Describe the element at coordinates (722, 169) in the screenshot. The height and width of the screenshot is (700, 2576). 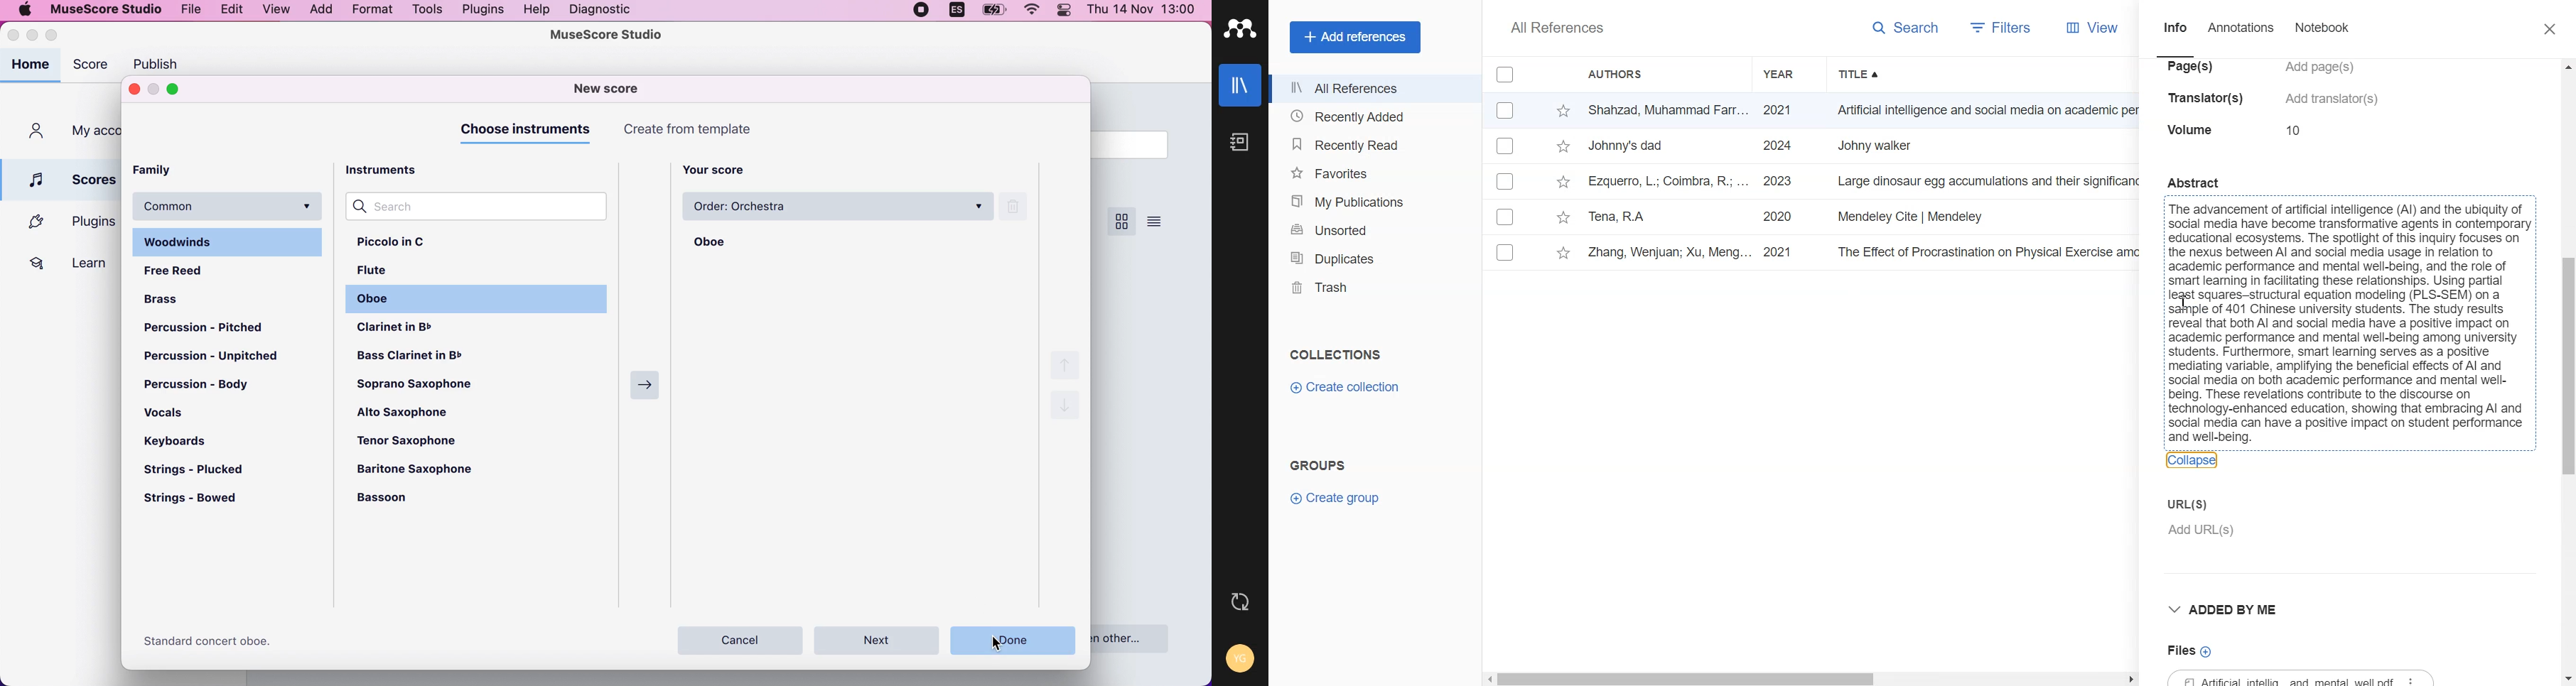
I see `your score` at that location.